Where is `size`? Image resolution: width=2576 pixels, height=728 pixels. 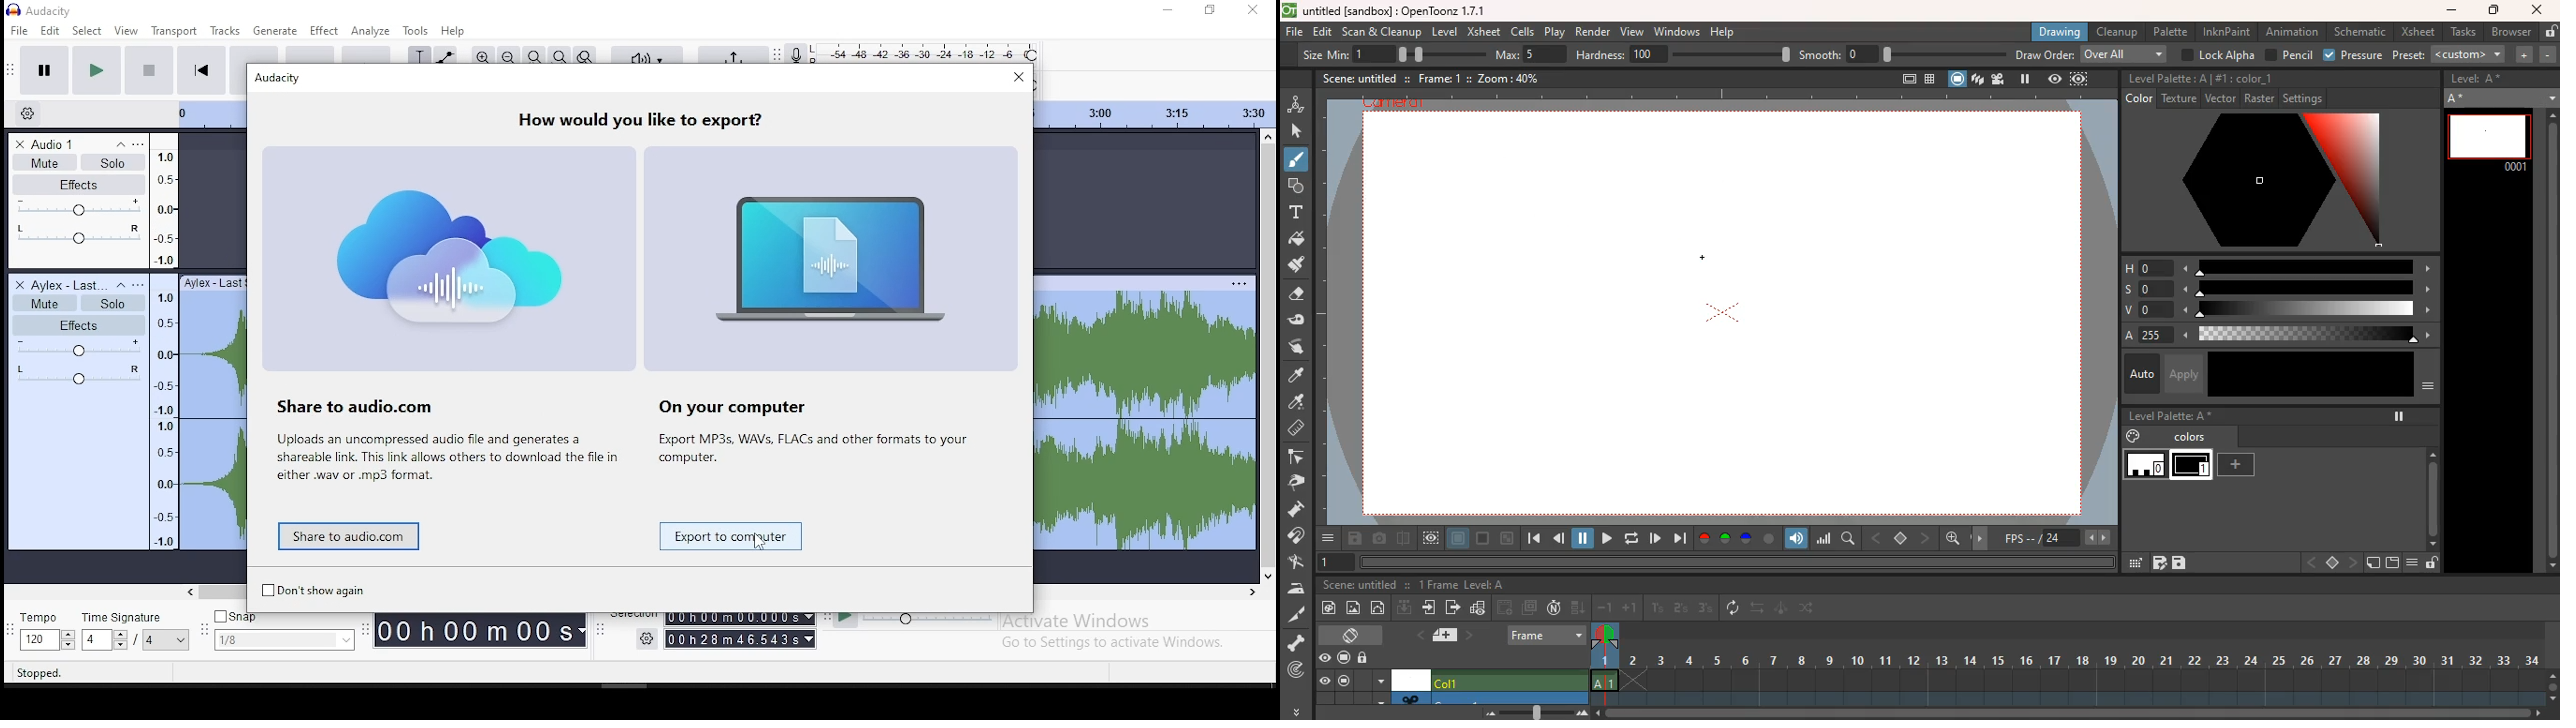
size is located at coordinates (1435, 53).